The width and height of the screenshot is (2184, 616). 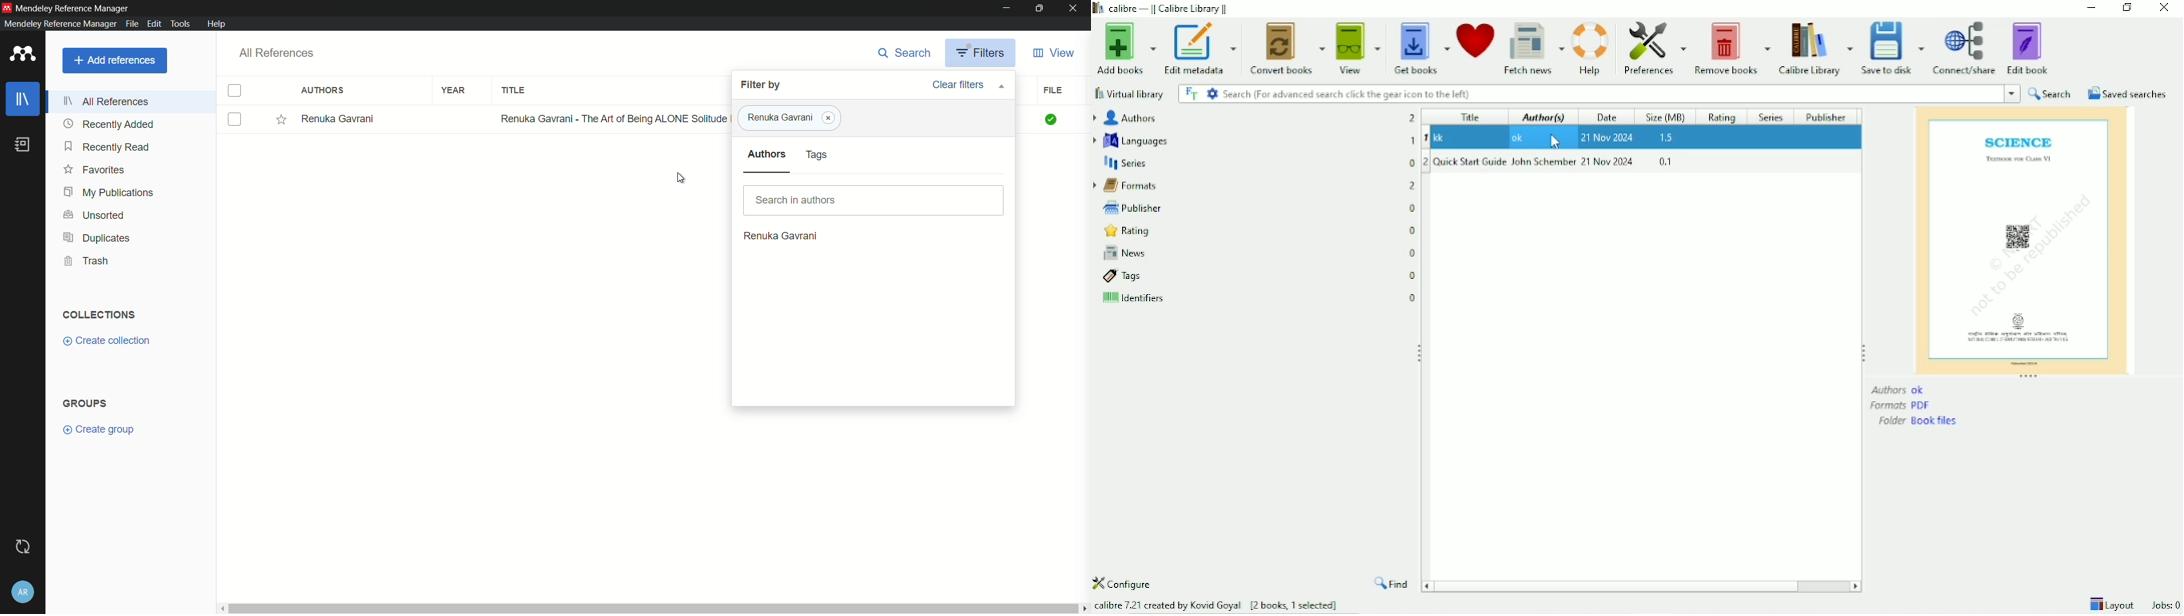 What do you see at coordinates (367, 118) in the screenshot?
I see `Farnham, Boston; Tokyo, S...` at bounding box center [367, 118].